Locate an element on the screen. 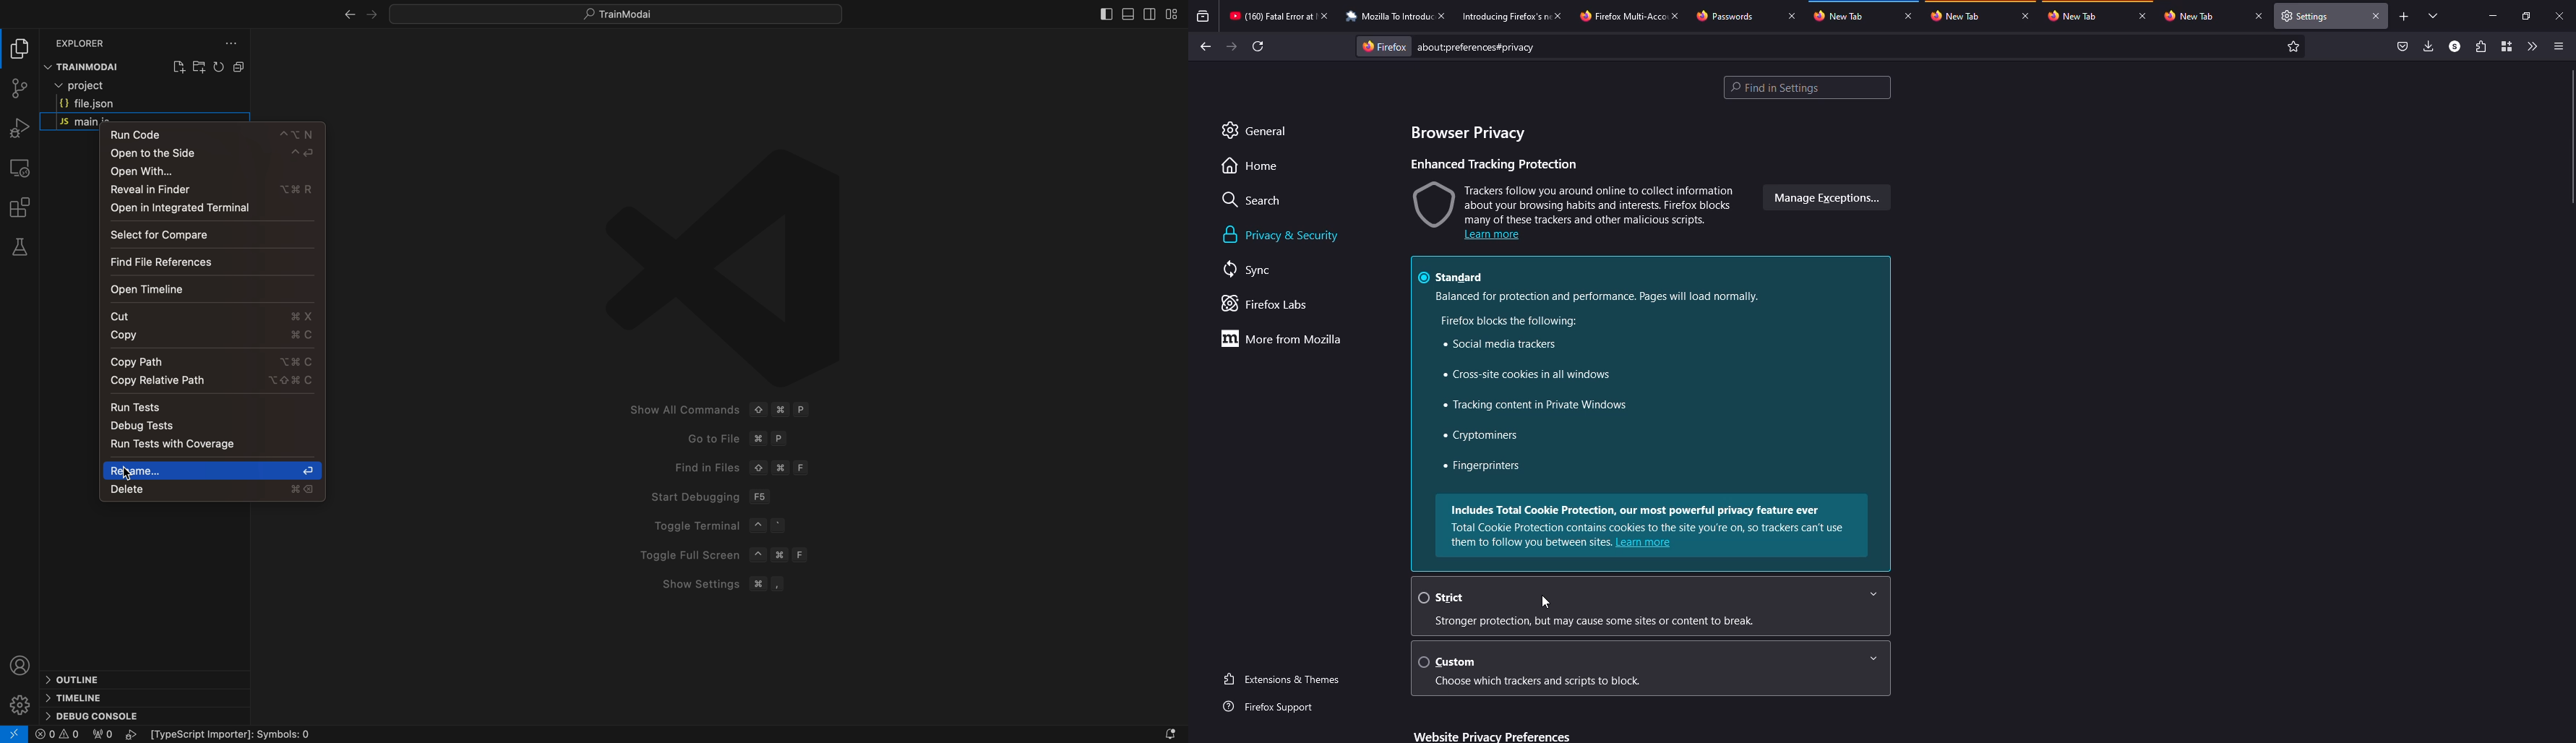  close is located at coordinates (1678, 15).